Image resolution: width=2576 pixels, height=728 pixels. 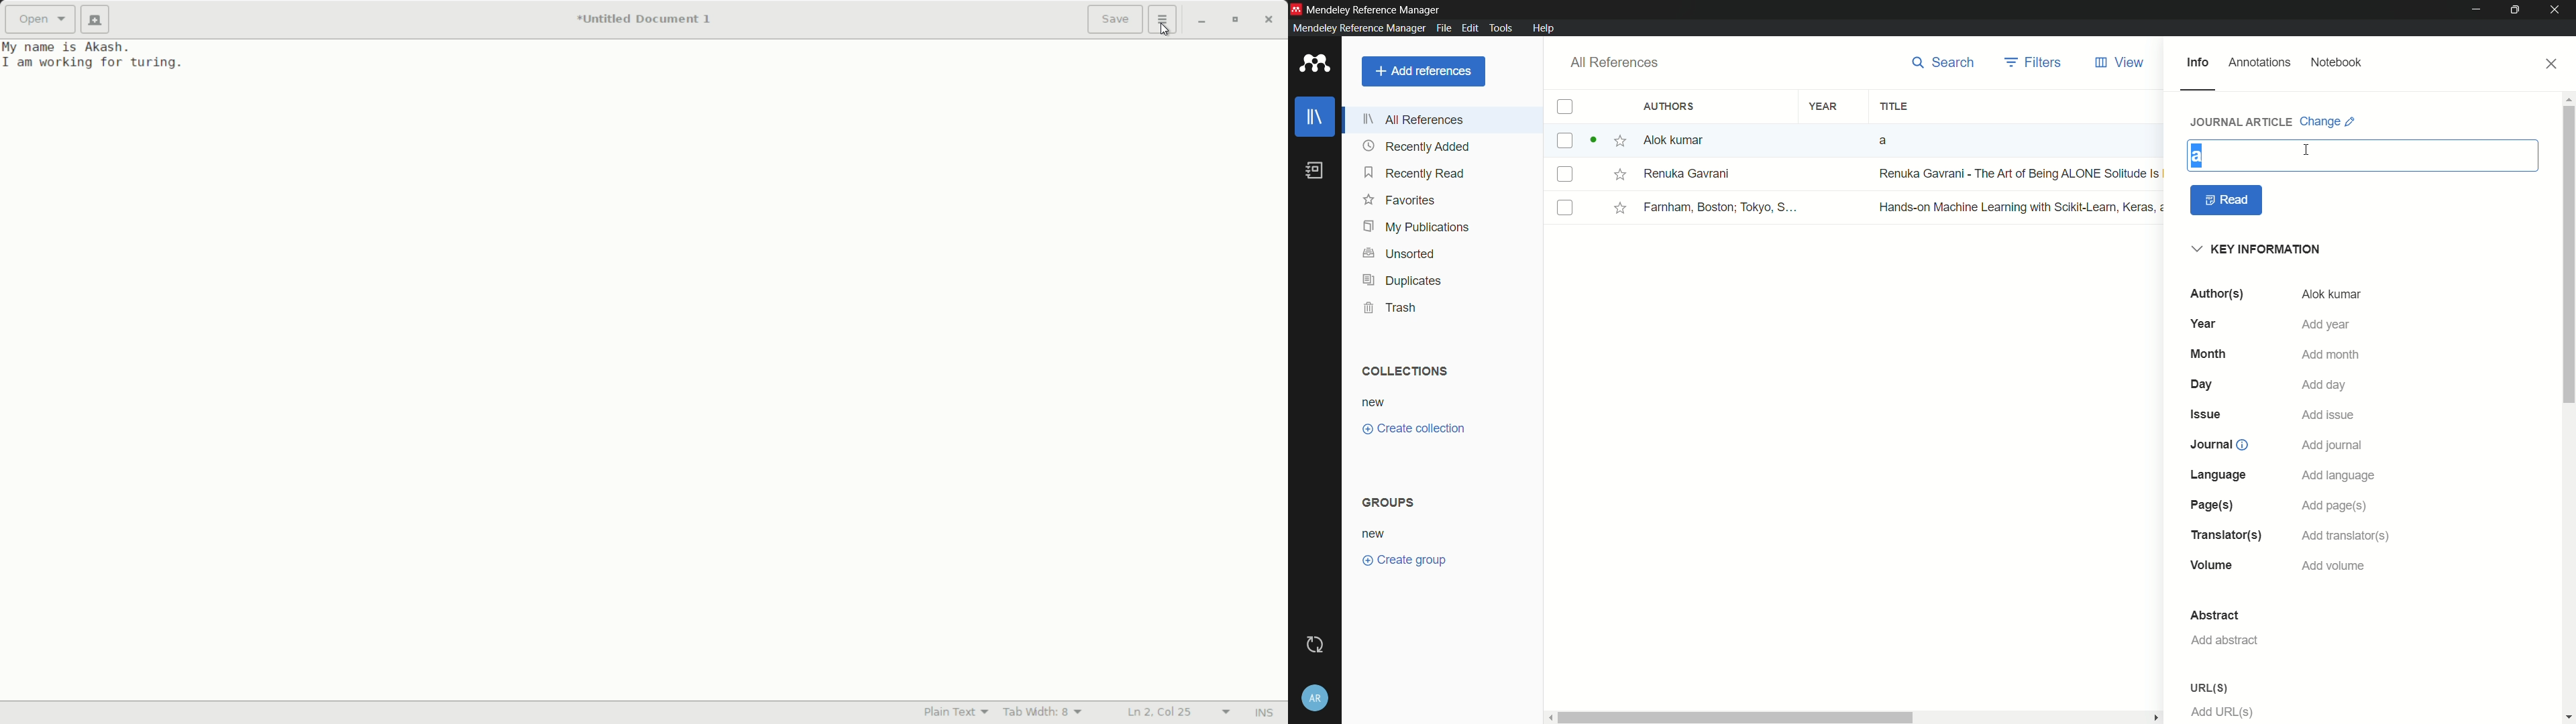 I want to click on *Untitled Document 1, so click(x=648, y=20).